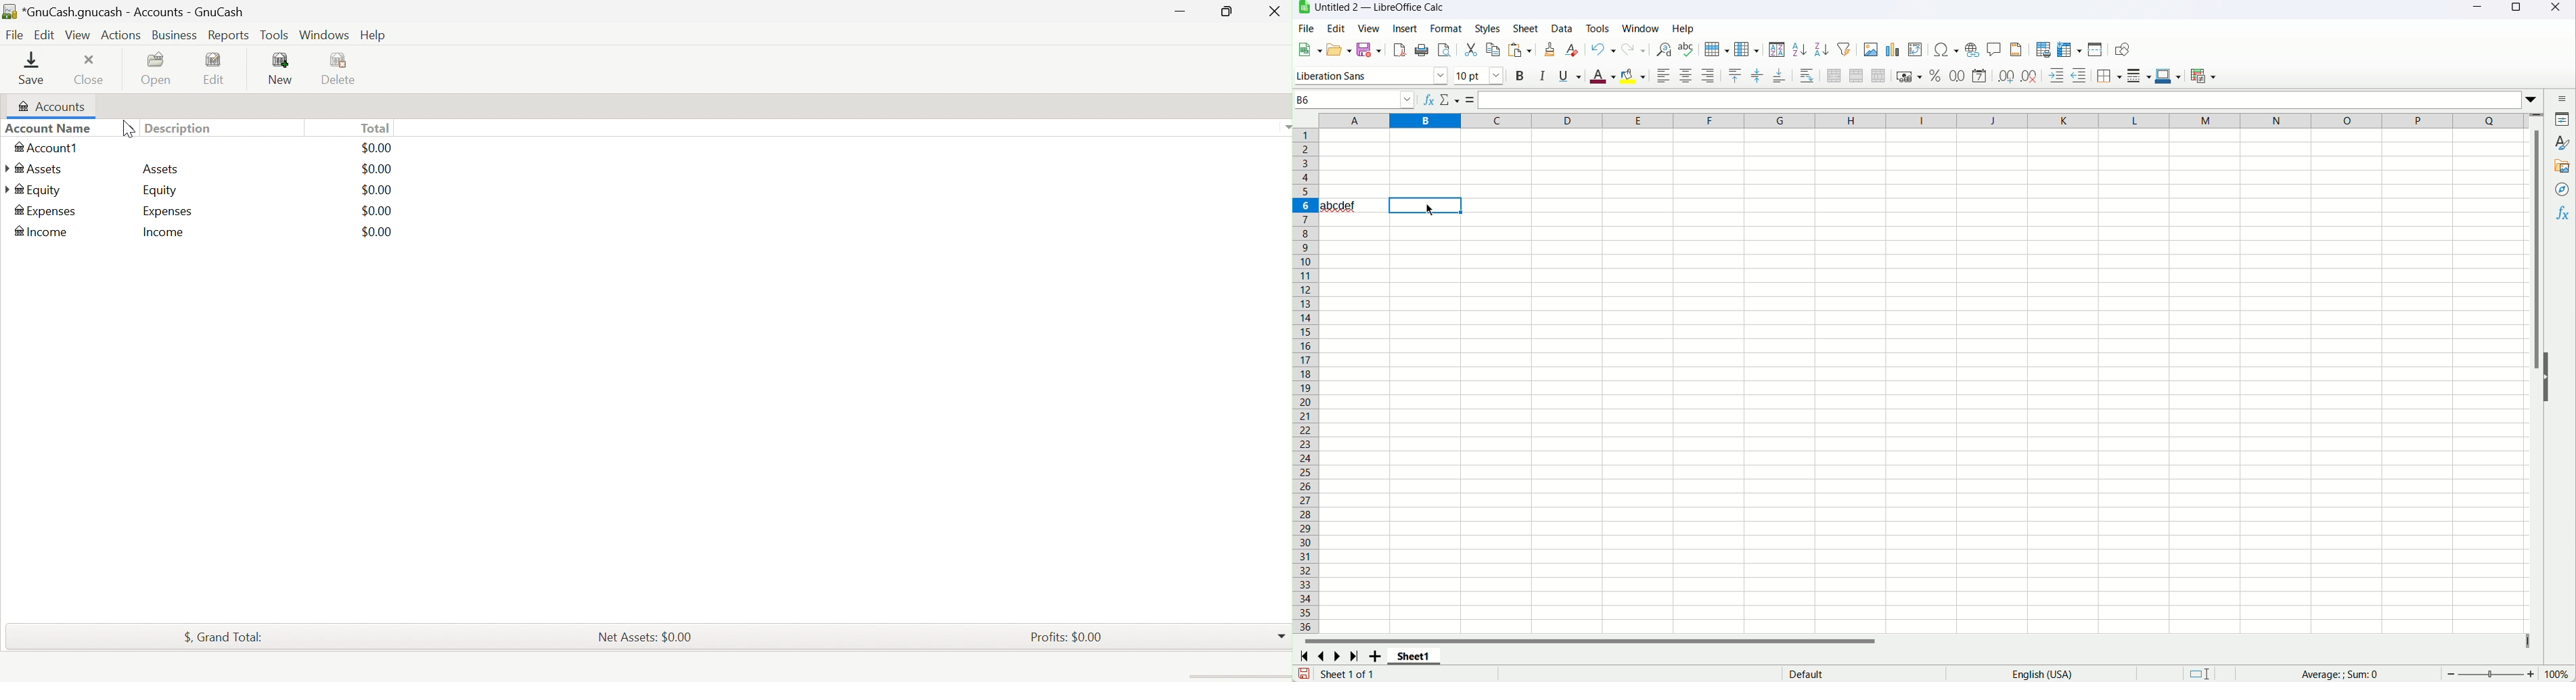  What do you see at coordinates (13, 35) in the screenshot?
I see `File` at bounding box center [13, 35].